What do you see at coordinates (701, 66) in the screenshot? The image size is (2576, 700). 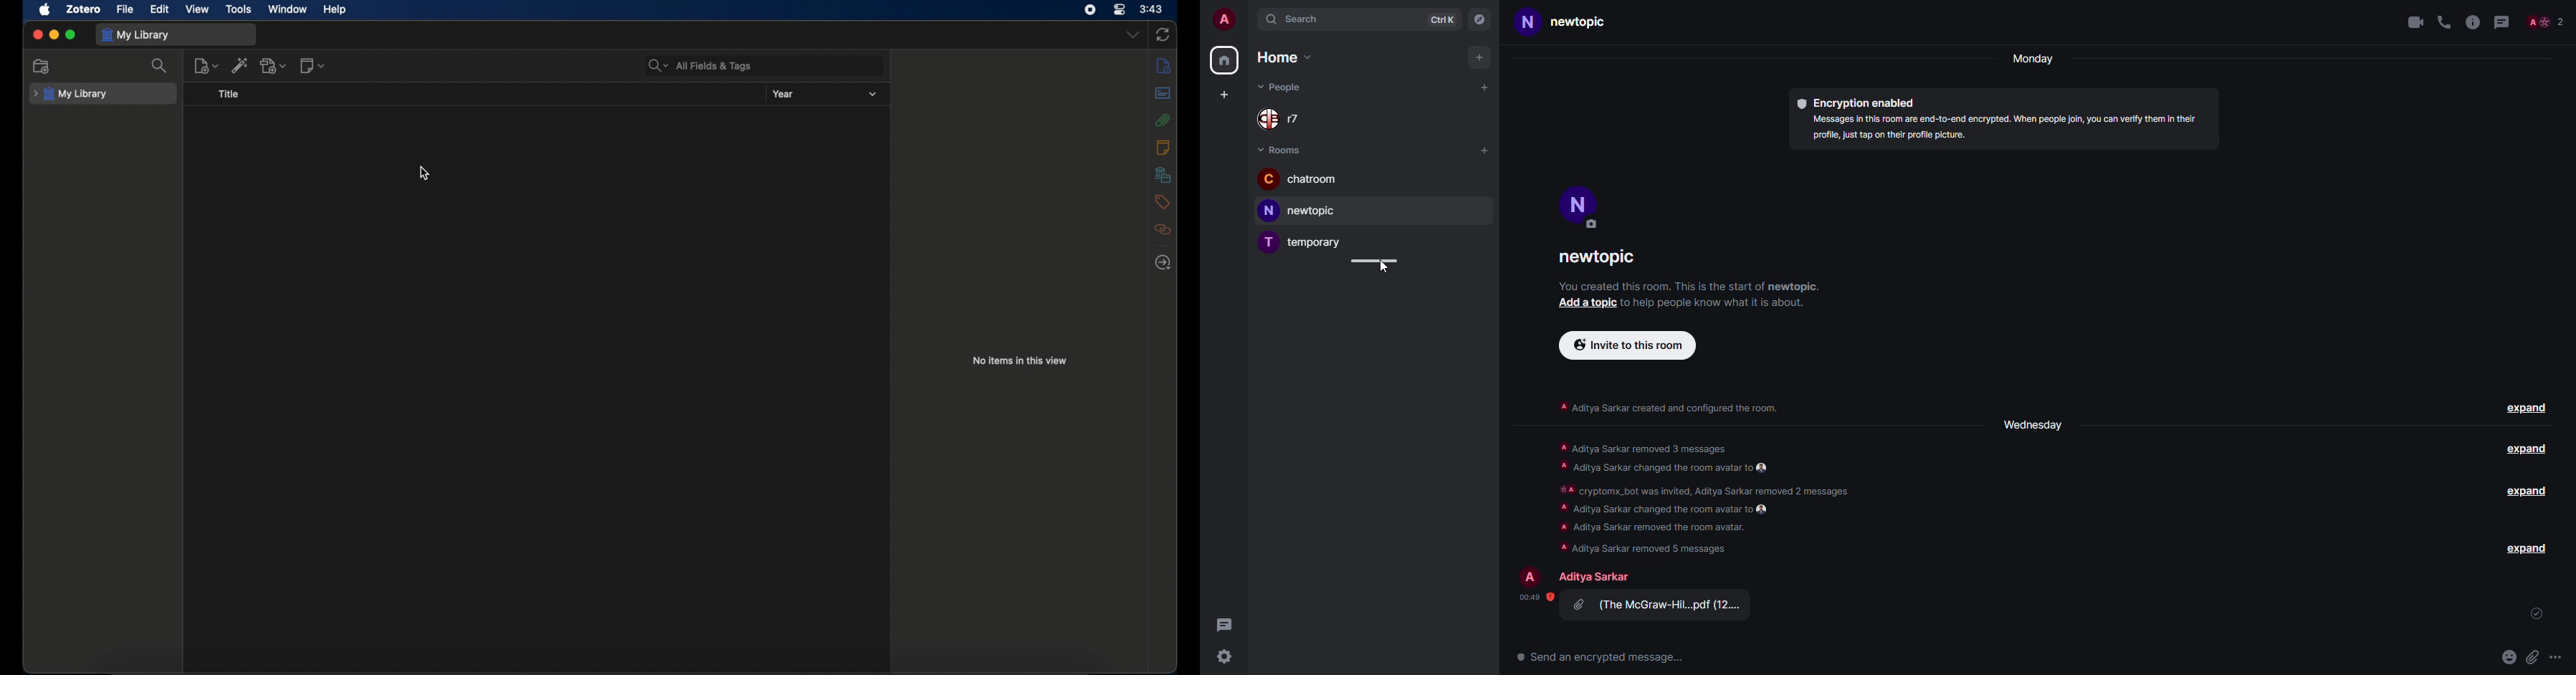 I see `search bar` at bounding box center [701, 66].